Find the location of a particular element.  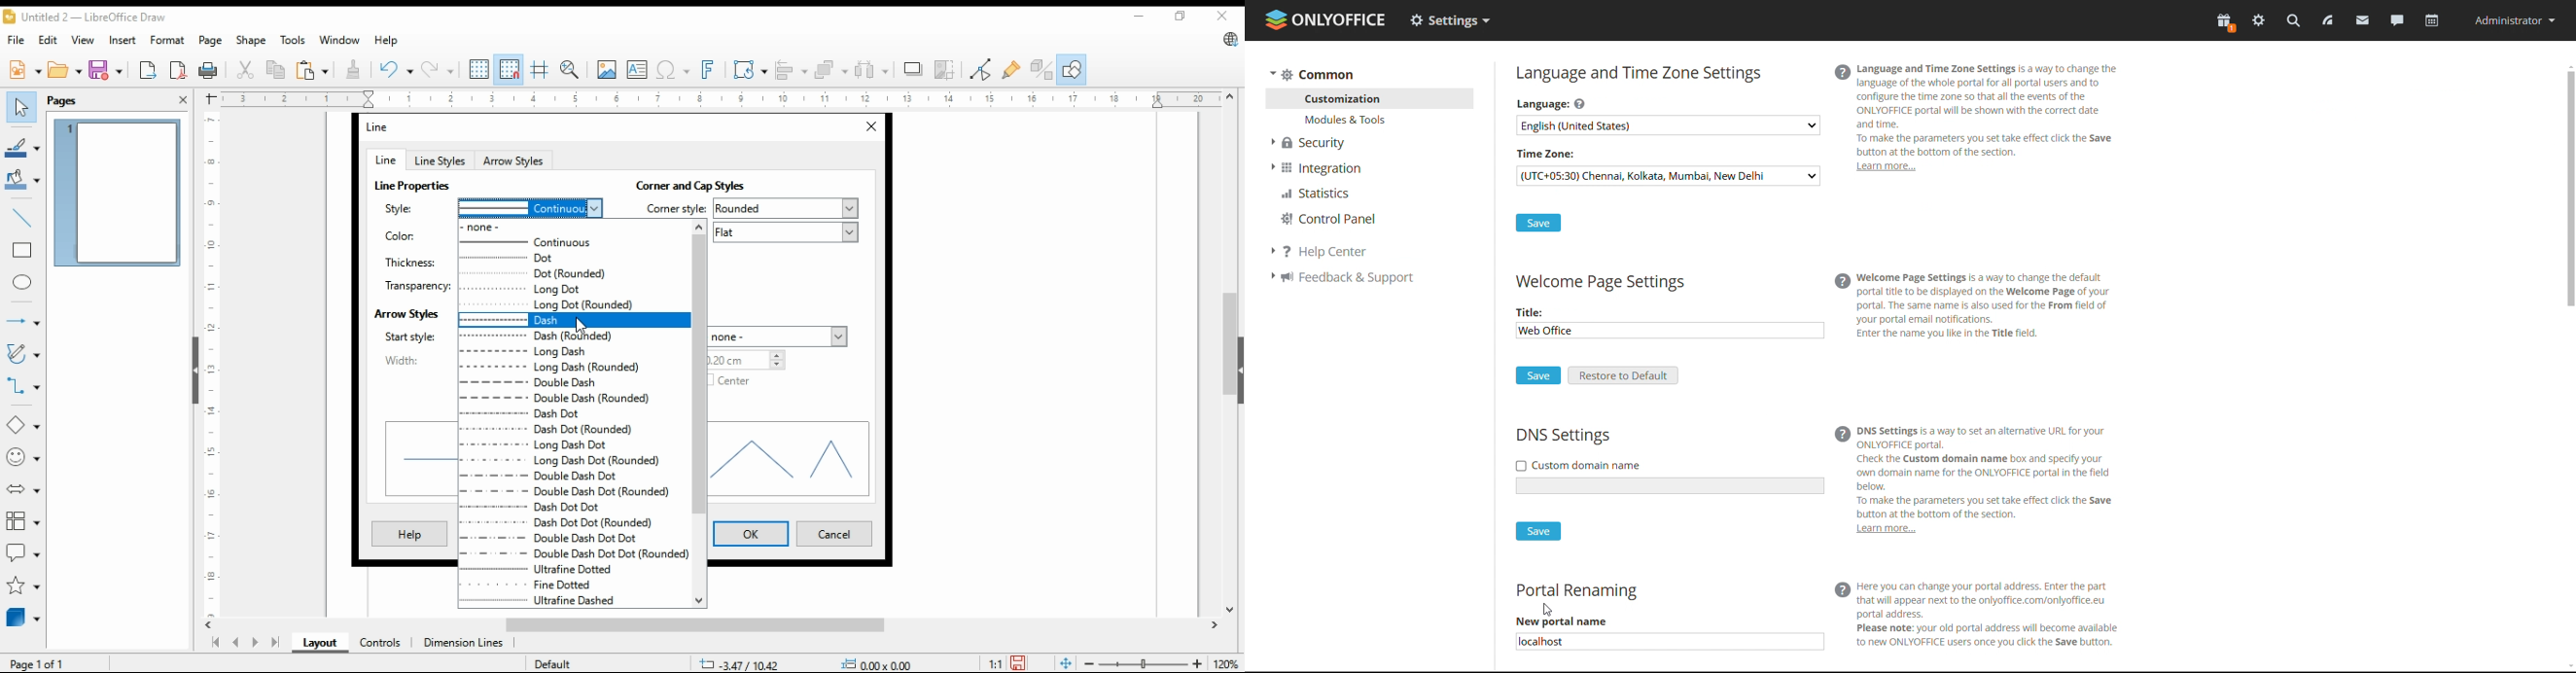

feedback support is located at coordinates (1344, 280).